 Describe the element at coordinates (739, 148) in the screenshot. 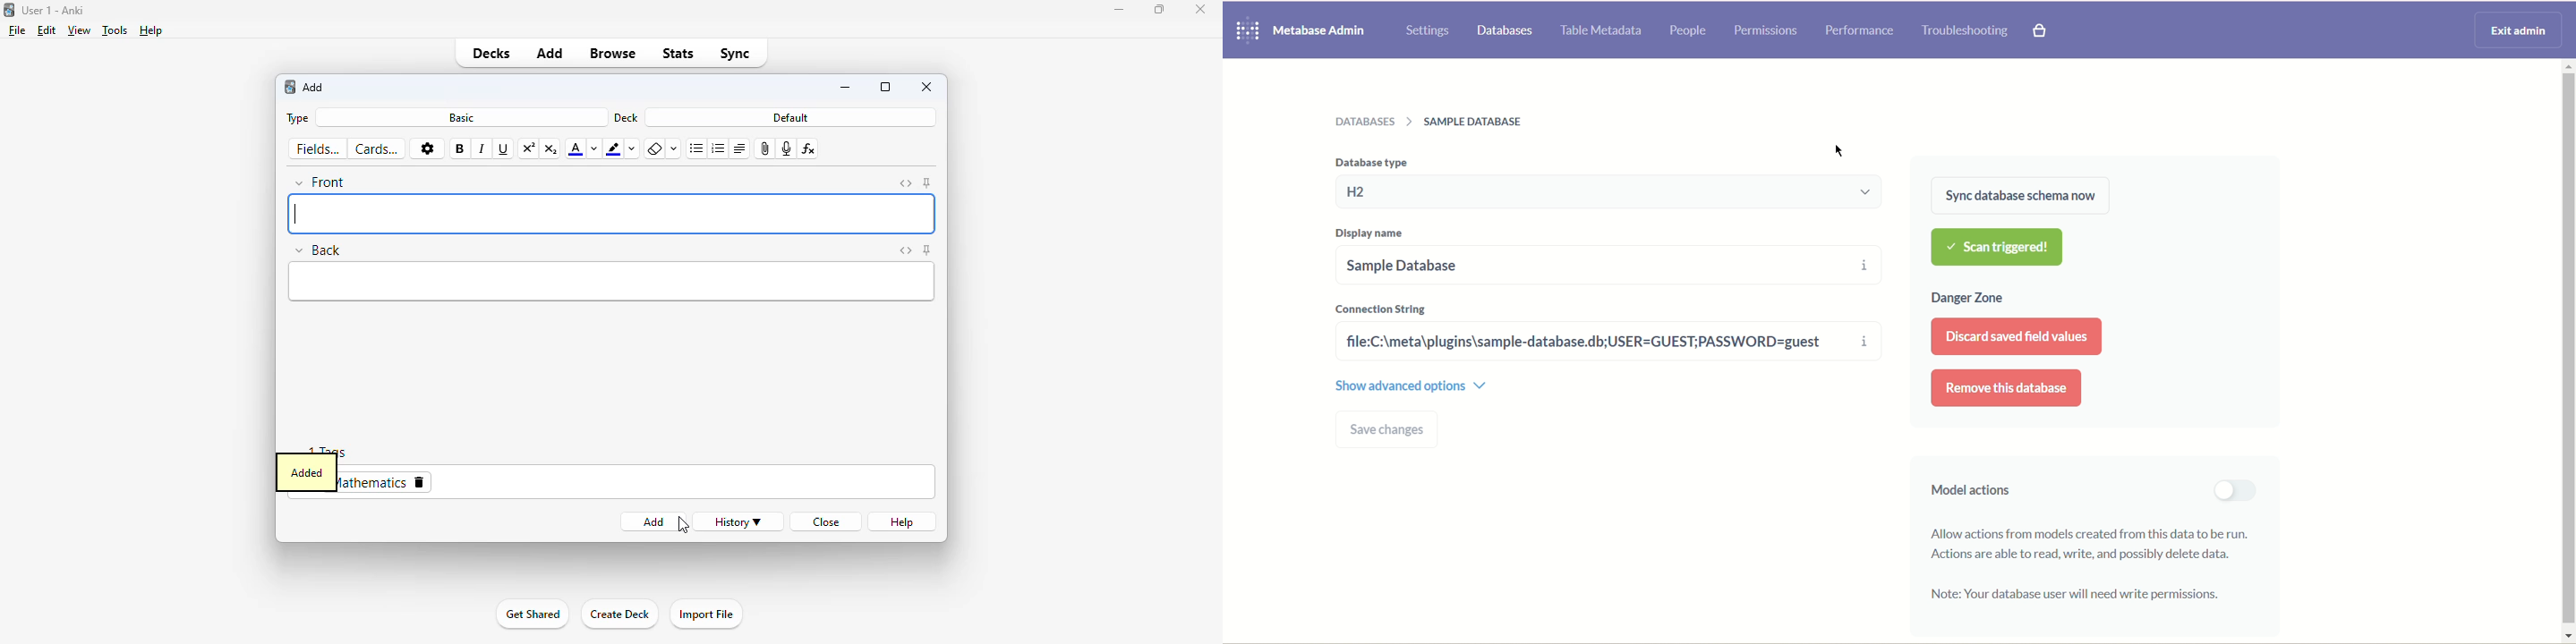

I see `alignment` at that location.